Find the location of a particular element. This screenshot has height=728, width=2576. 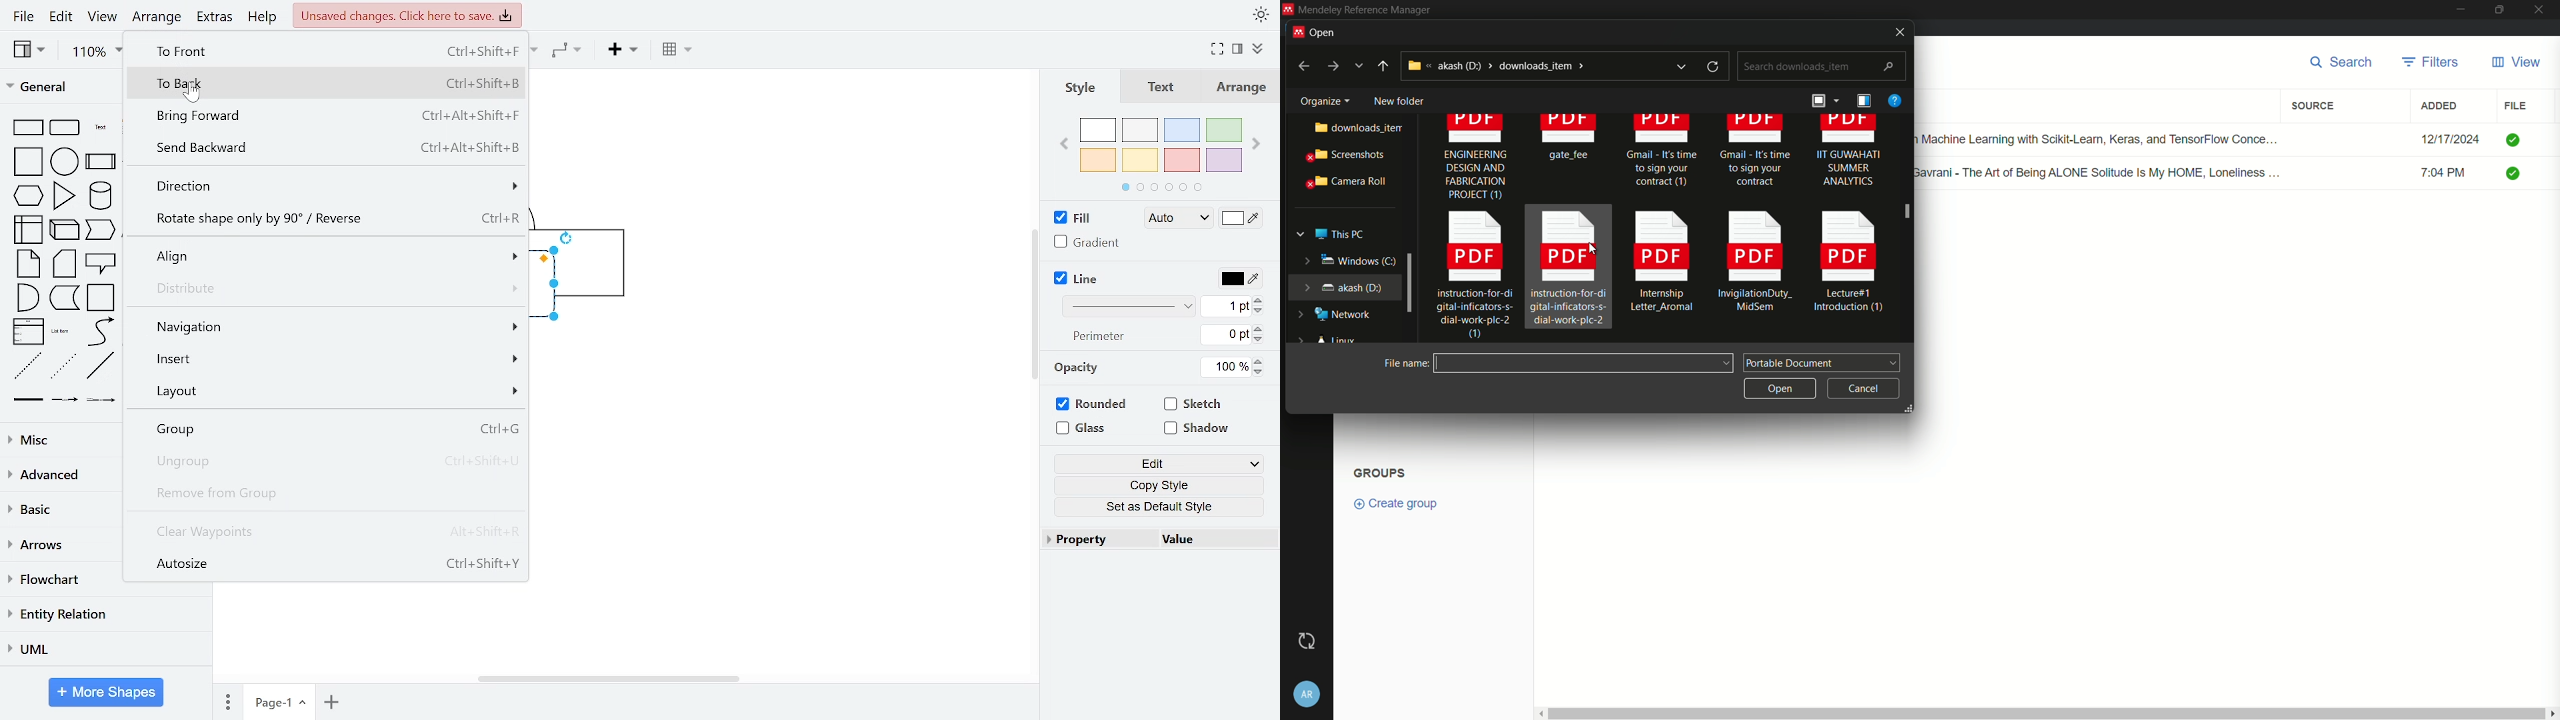

pages is located at coordinates (227, 698).